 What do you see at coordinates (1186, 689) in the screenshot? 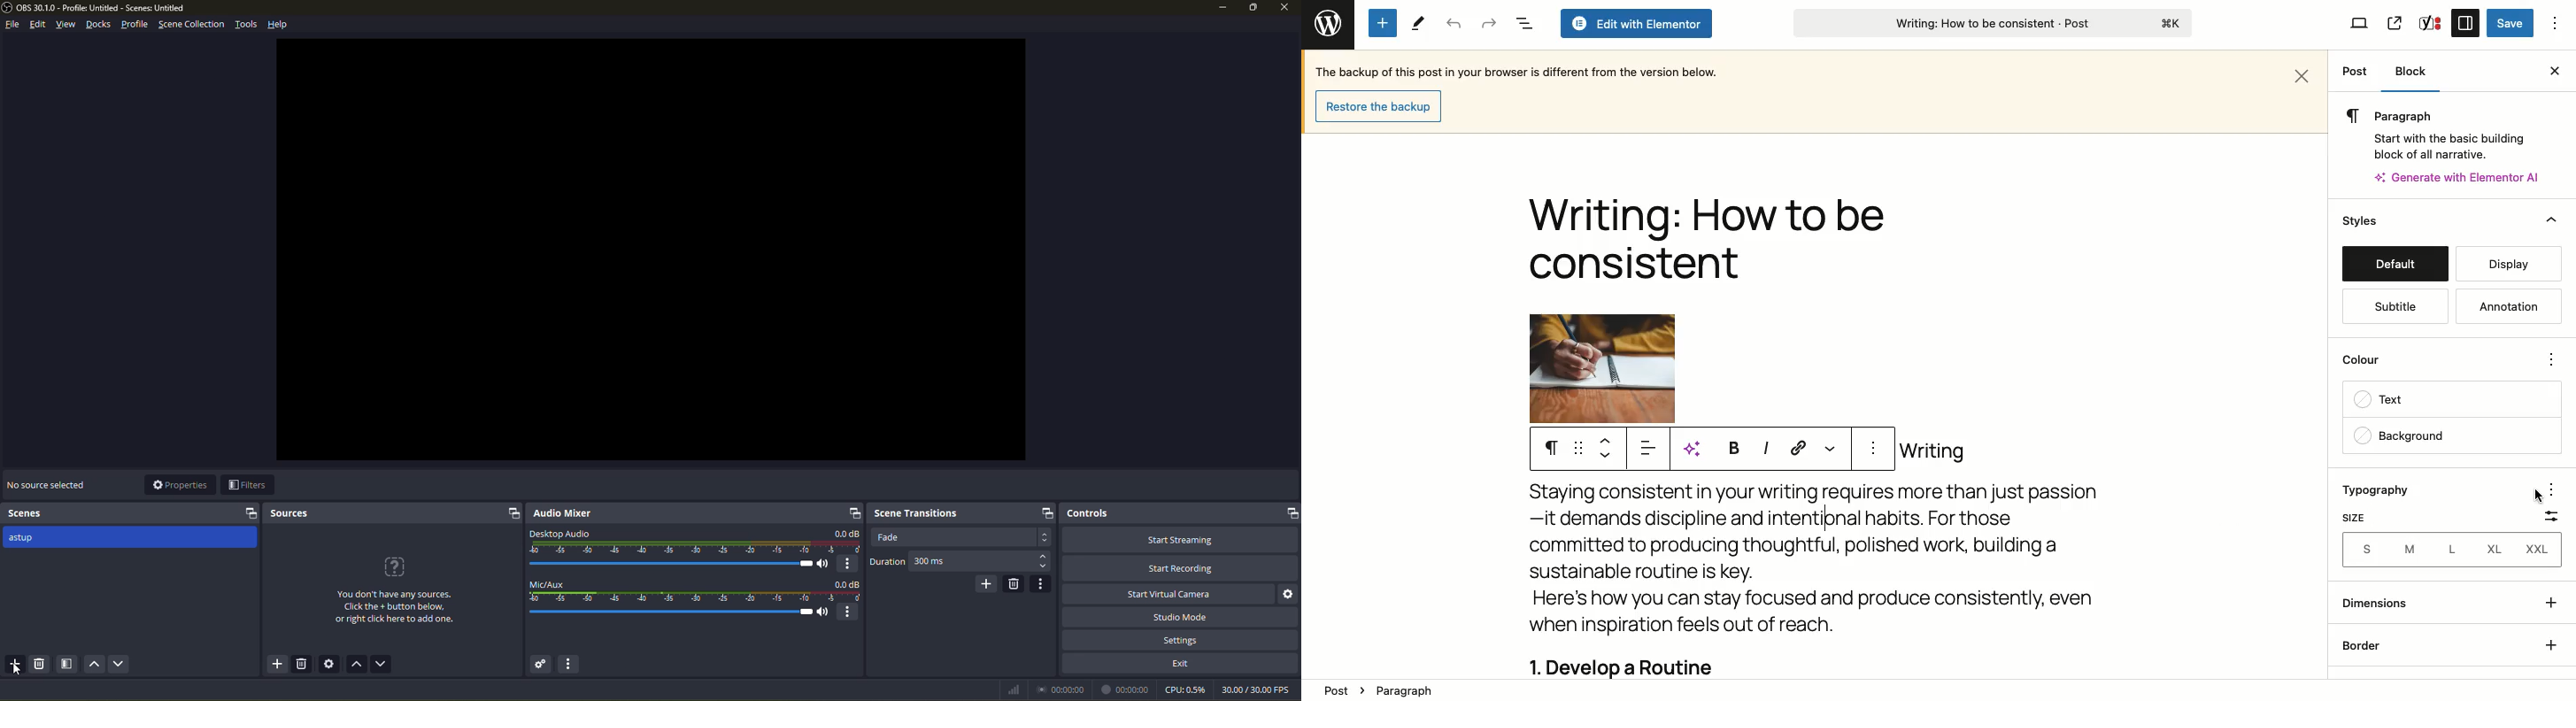
I see `cpu level` at bounding box center [1186, 689].